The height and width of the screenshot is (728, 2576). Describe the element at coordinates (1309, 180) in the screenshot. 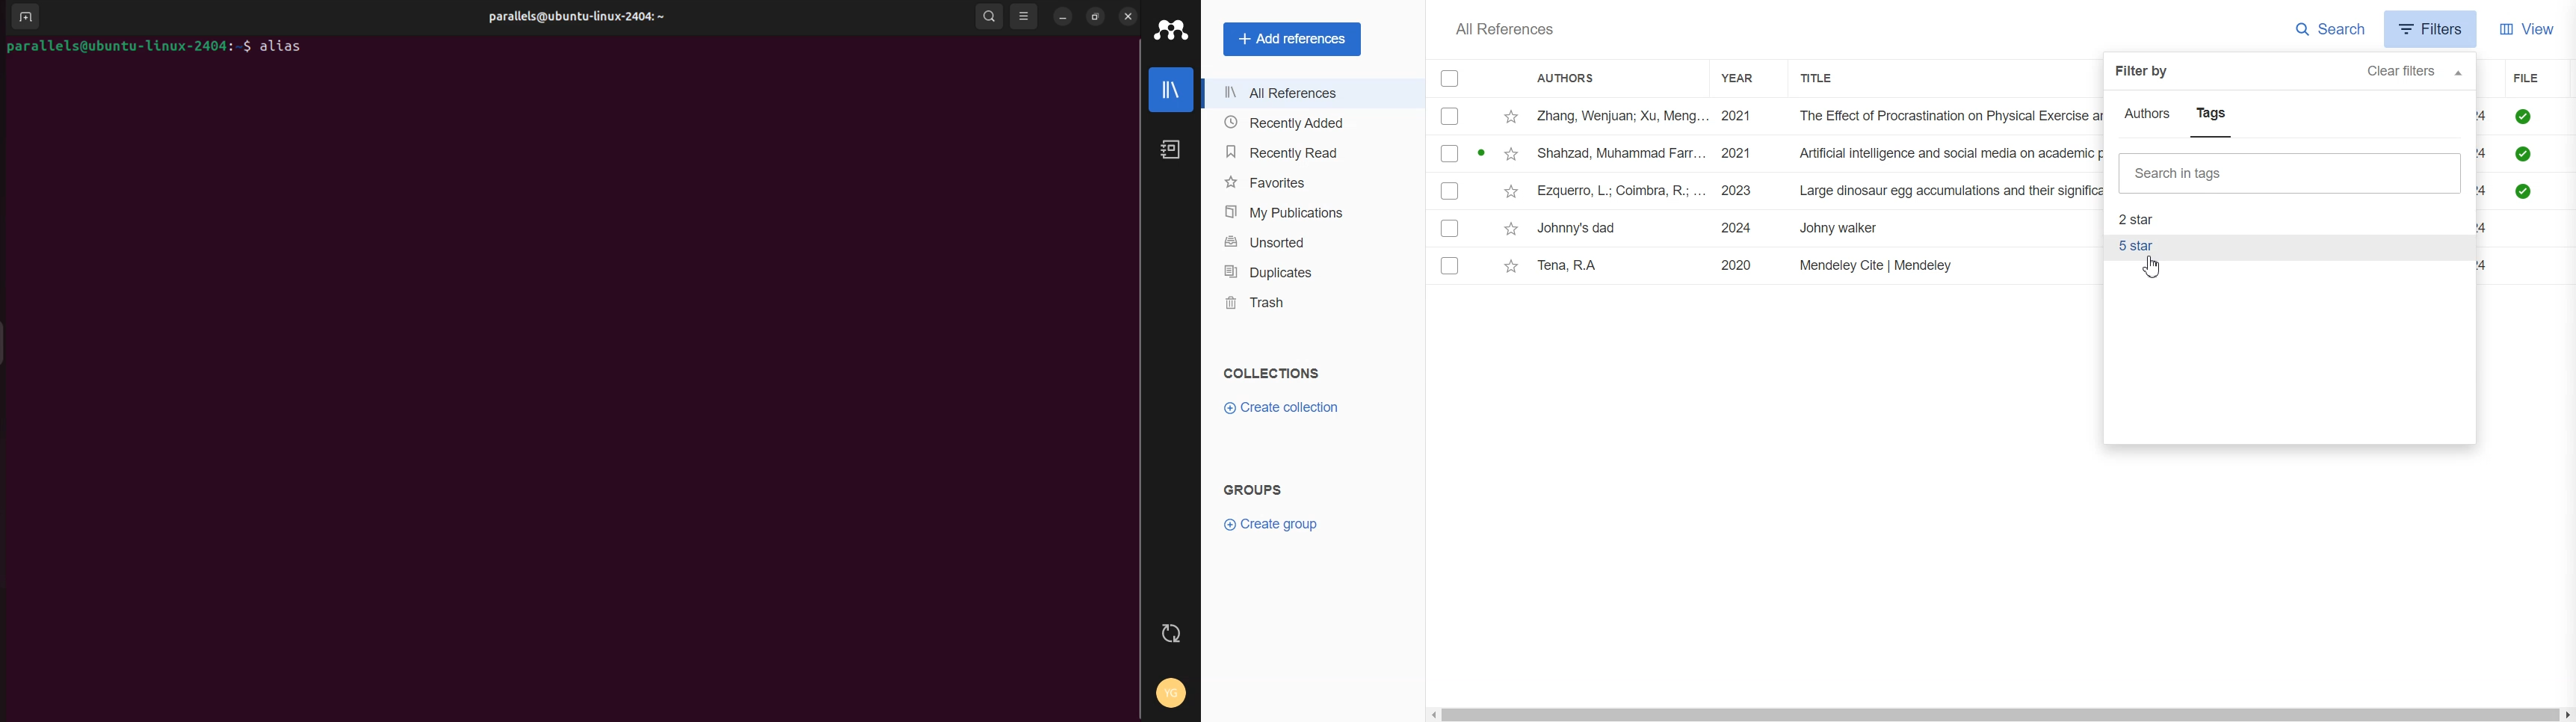

I see `Favorites` at that location.